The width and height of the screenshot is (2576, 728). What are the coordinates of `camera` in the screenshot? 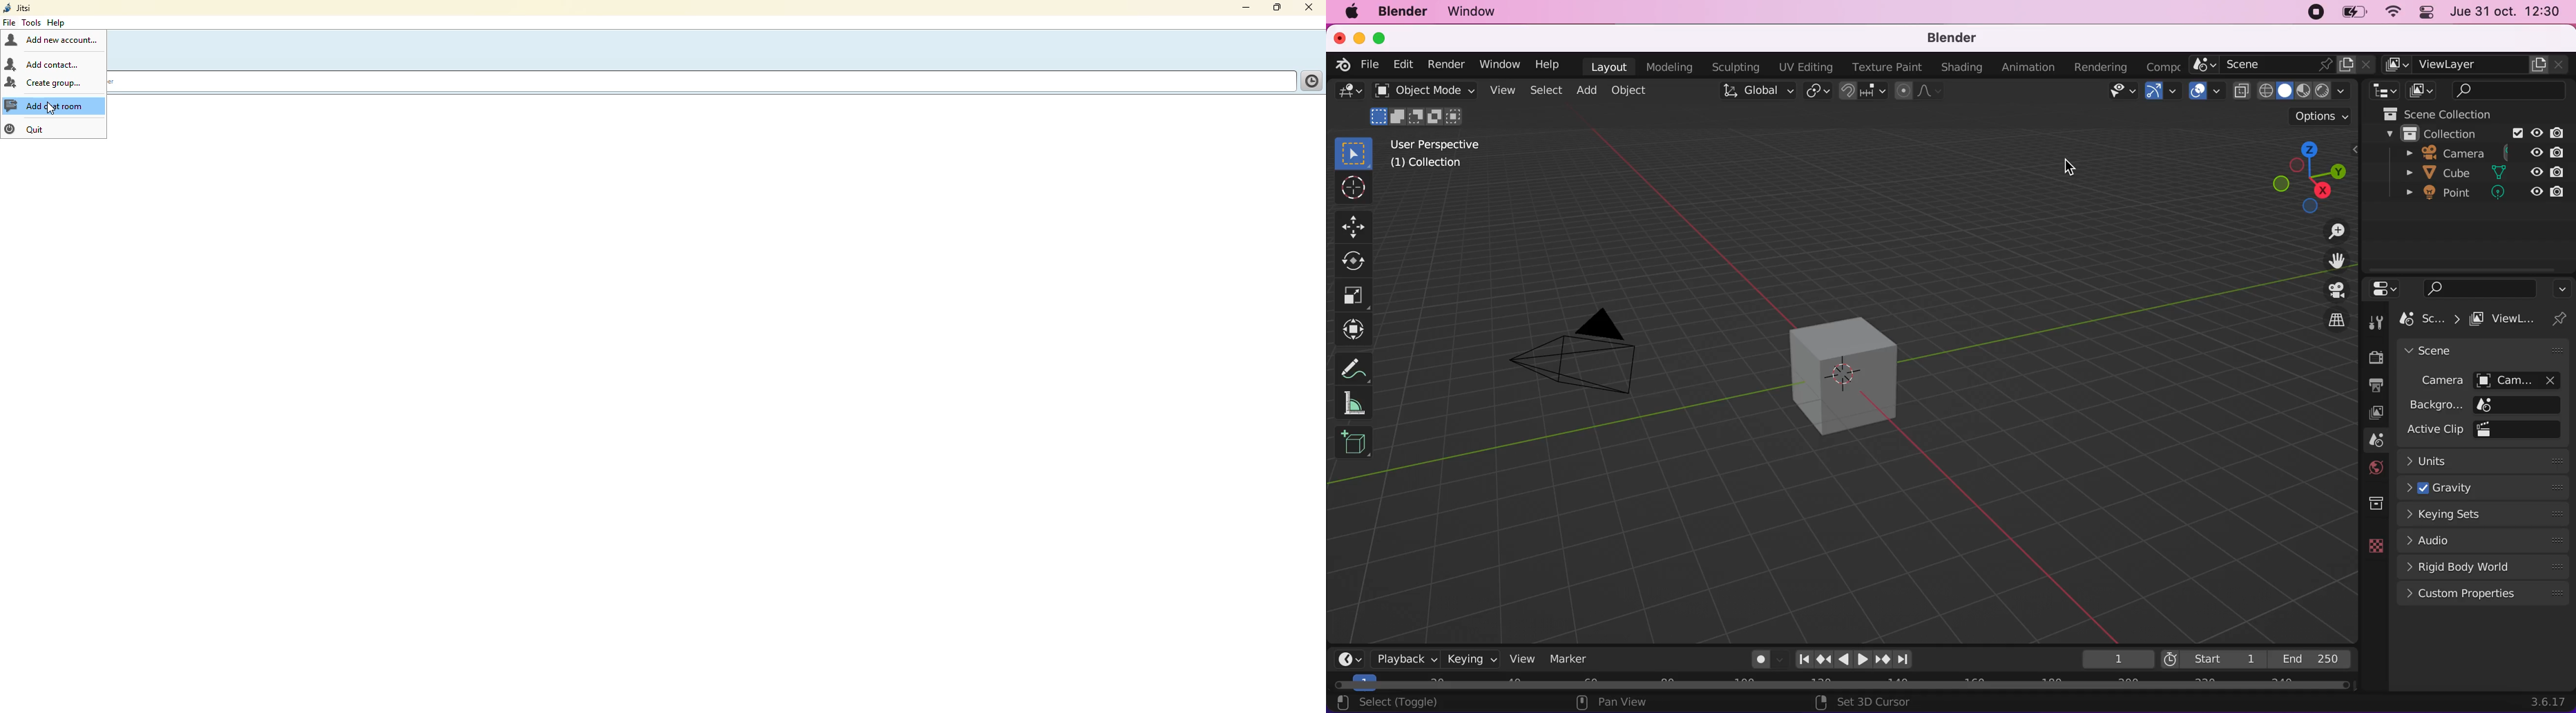 It's located at (2524, 380).